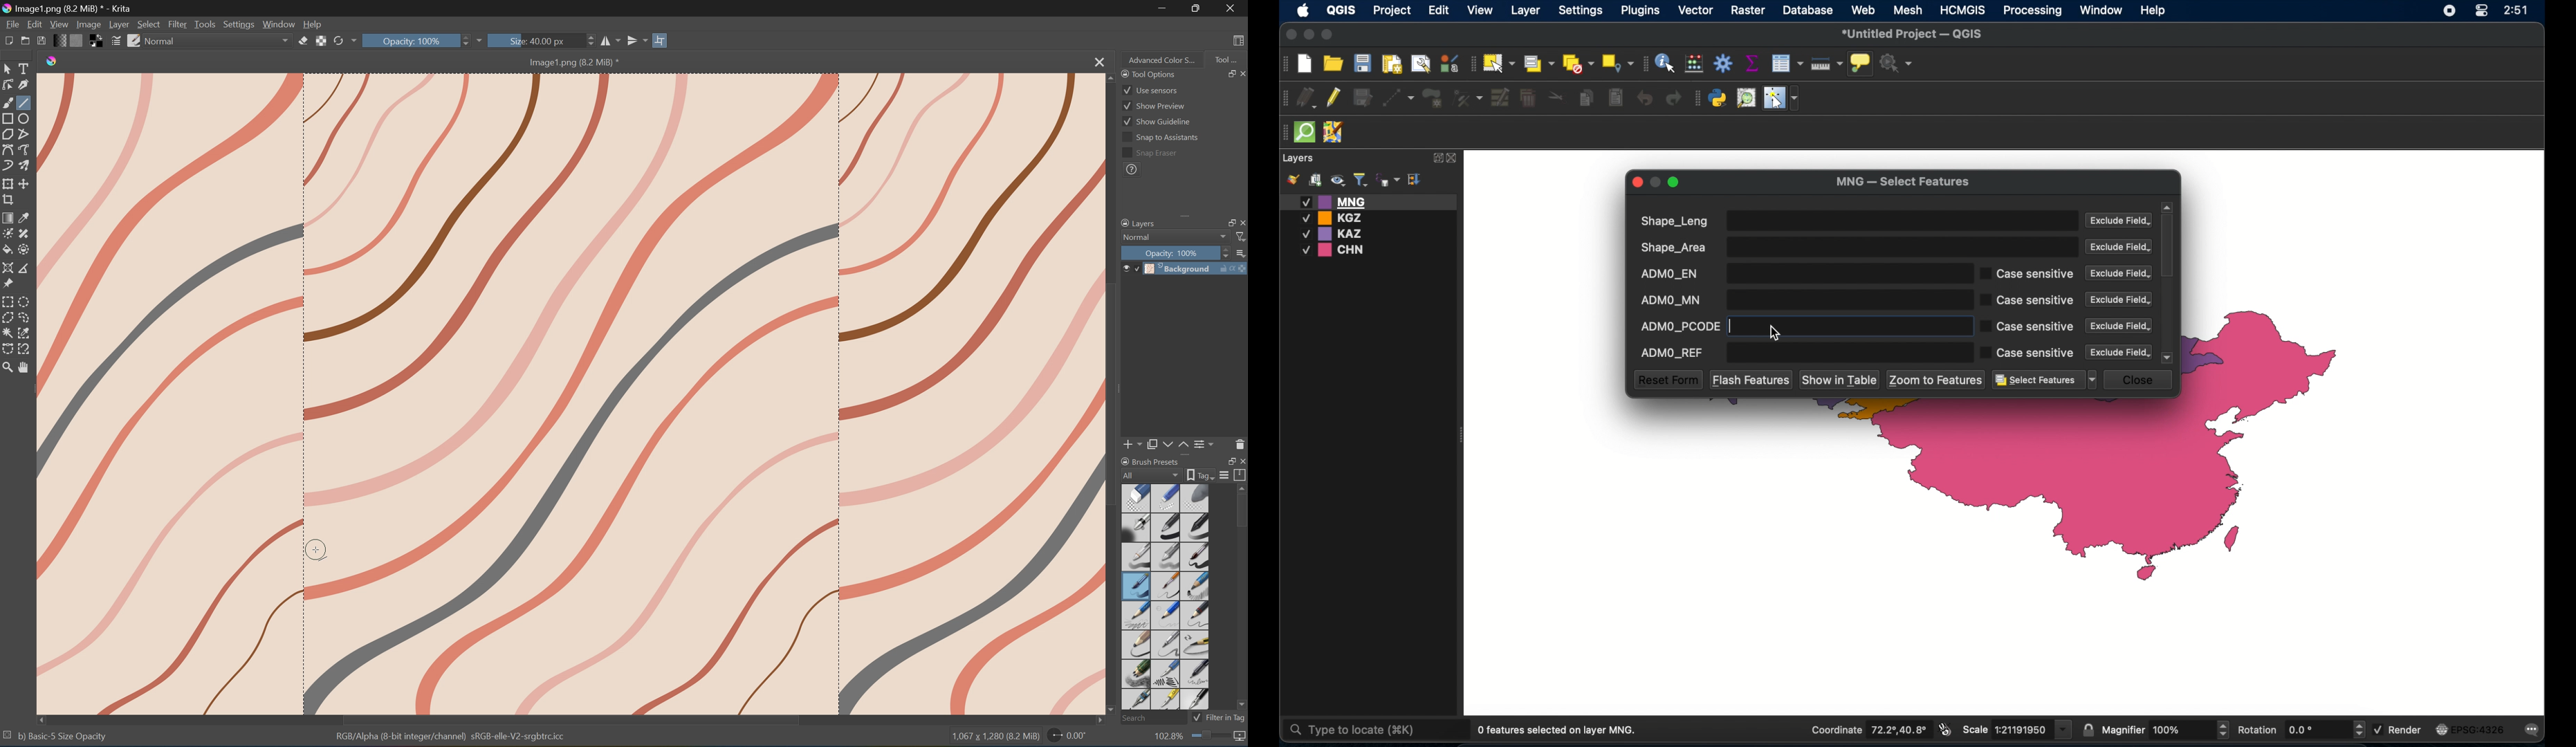 Image resolution: width=2576 pixels, height=756 pixels. Describe the element at coordinates (1241, 488) in the screenshot. I see `Scroll Up` at that location.